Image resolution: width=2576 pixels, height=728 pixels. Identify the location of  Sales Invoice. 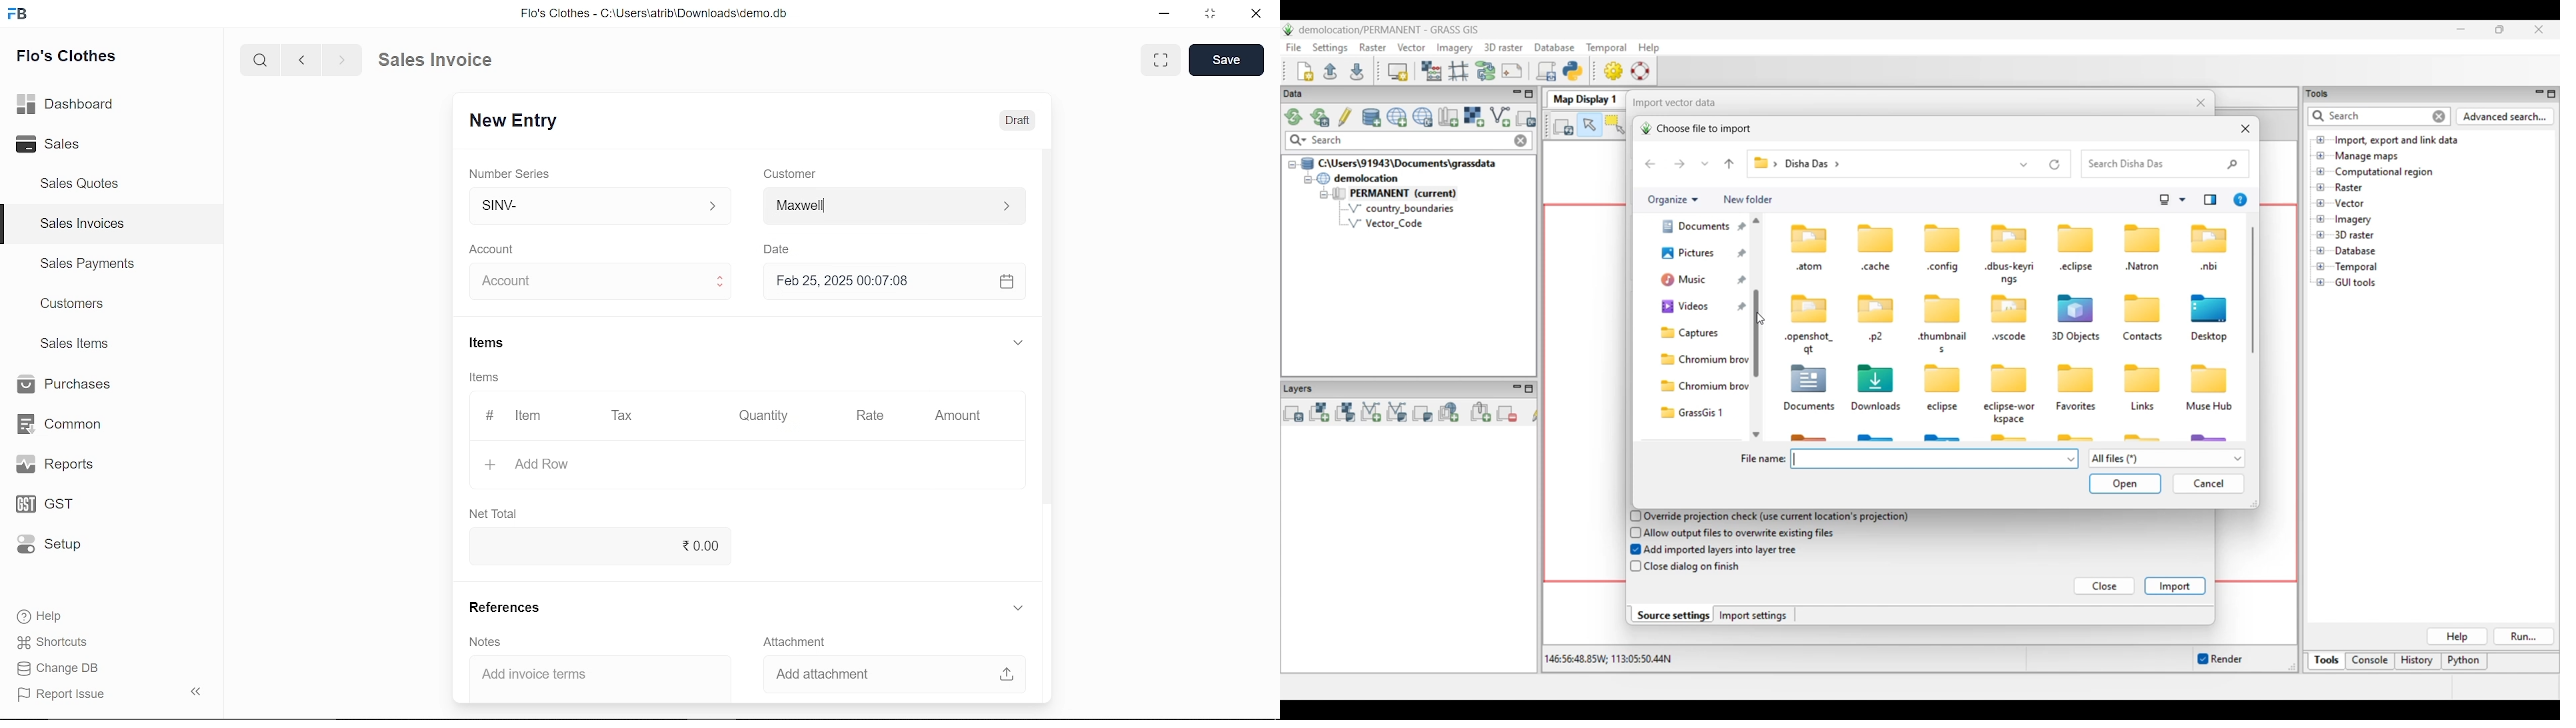
(446, 61).